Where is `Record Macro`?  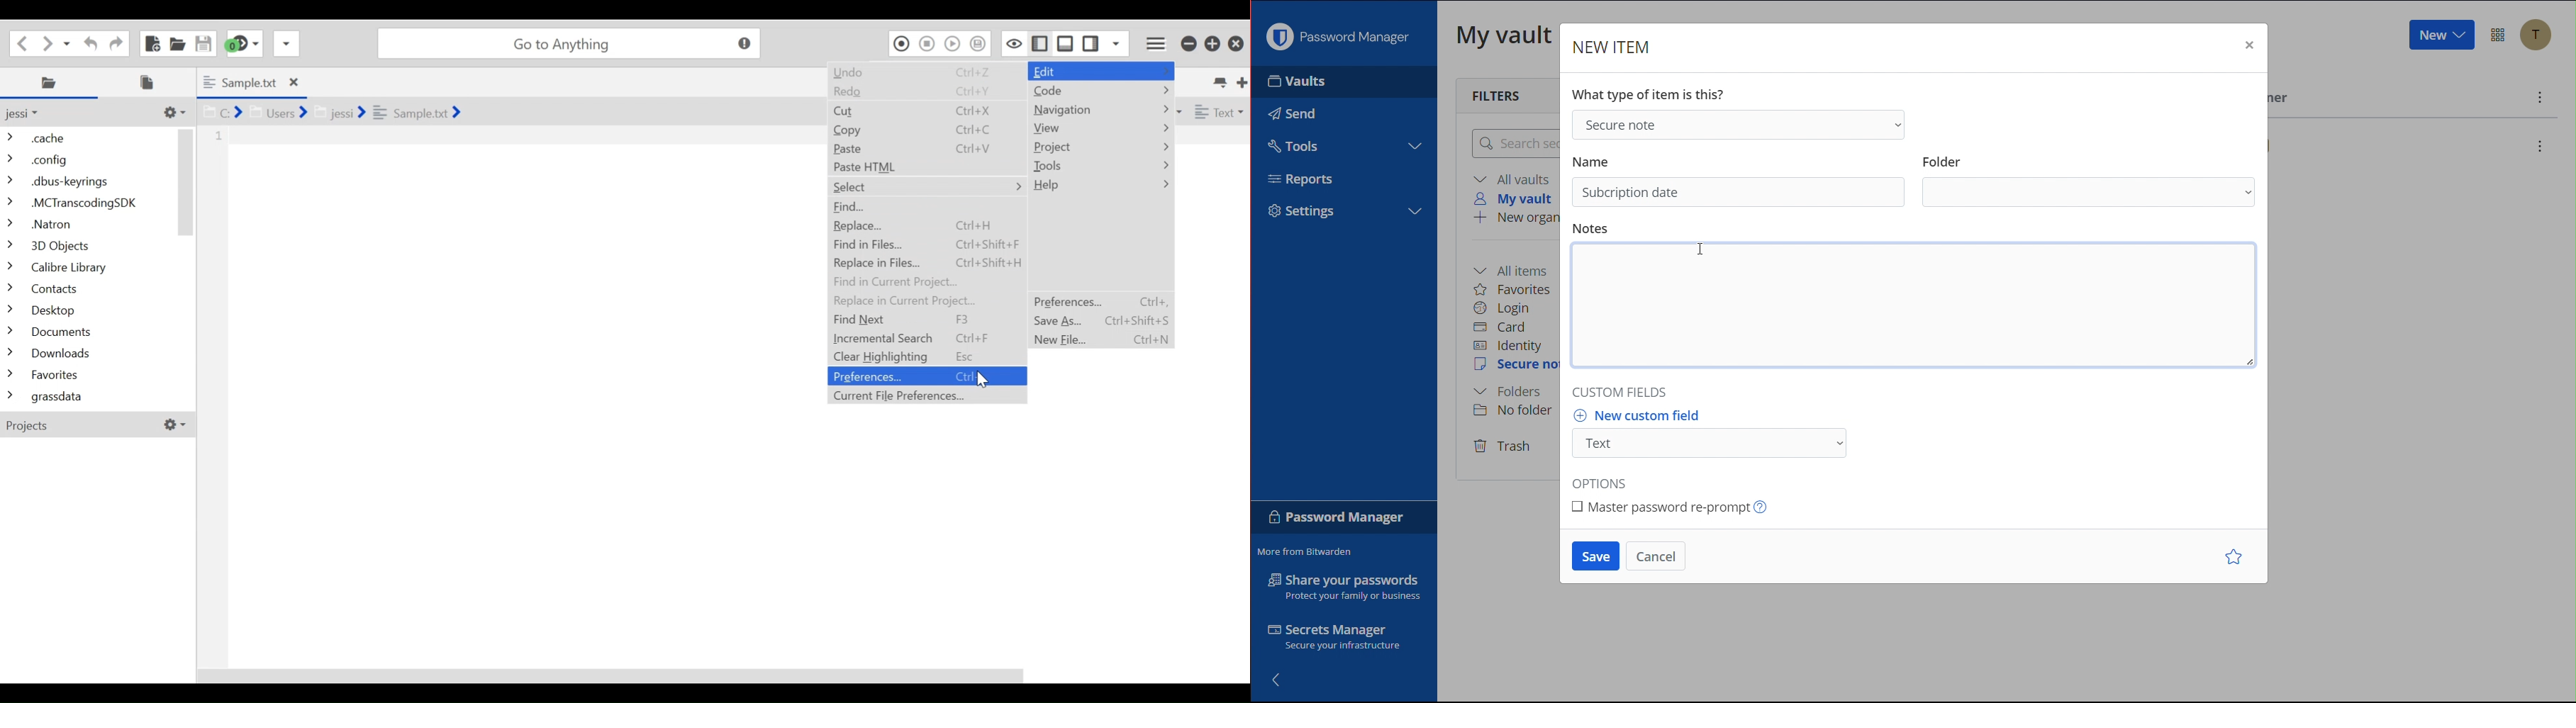
Record Macro is located at coordinates (901, 43).